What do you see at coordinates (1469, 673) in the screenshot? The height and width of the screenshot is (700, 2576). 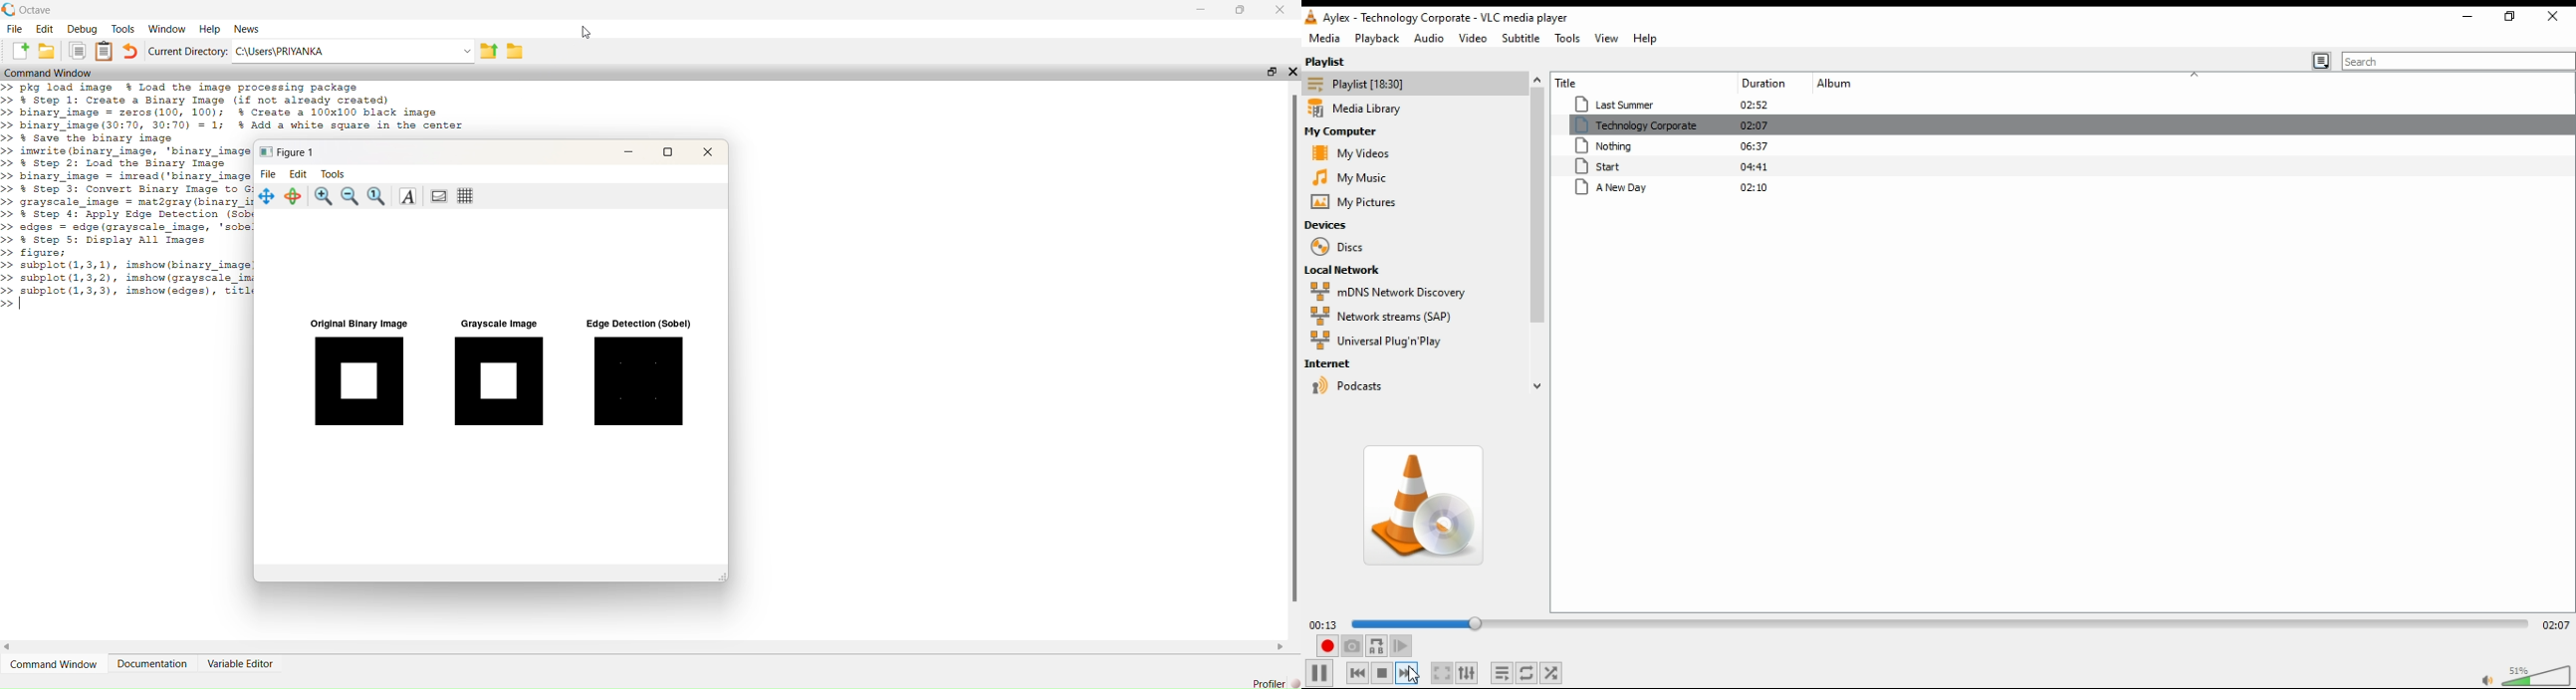 I see `show extended settings` at bounding box center [1469, 673].